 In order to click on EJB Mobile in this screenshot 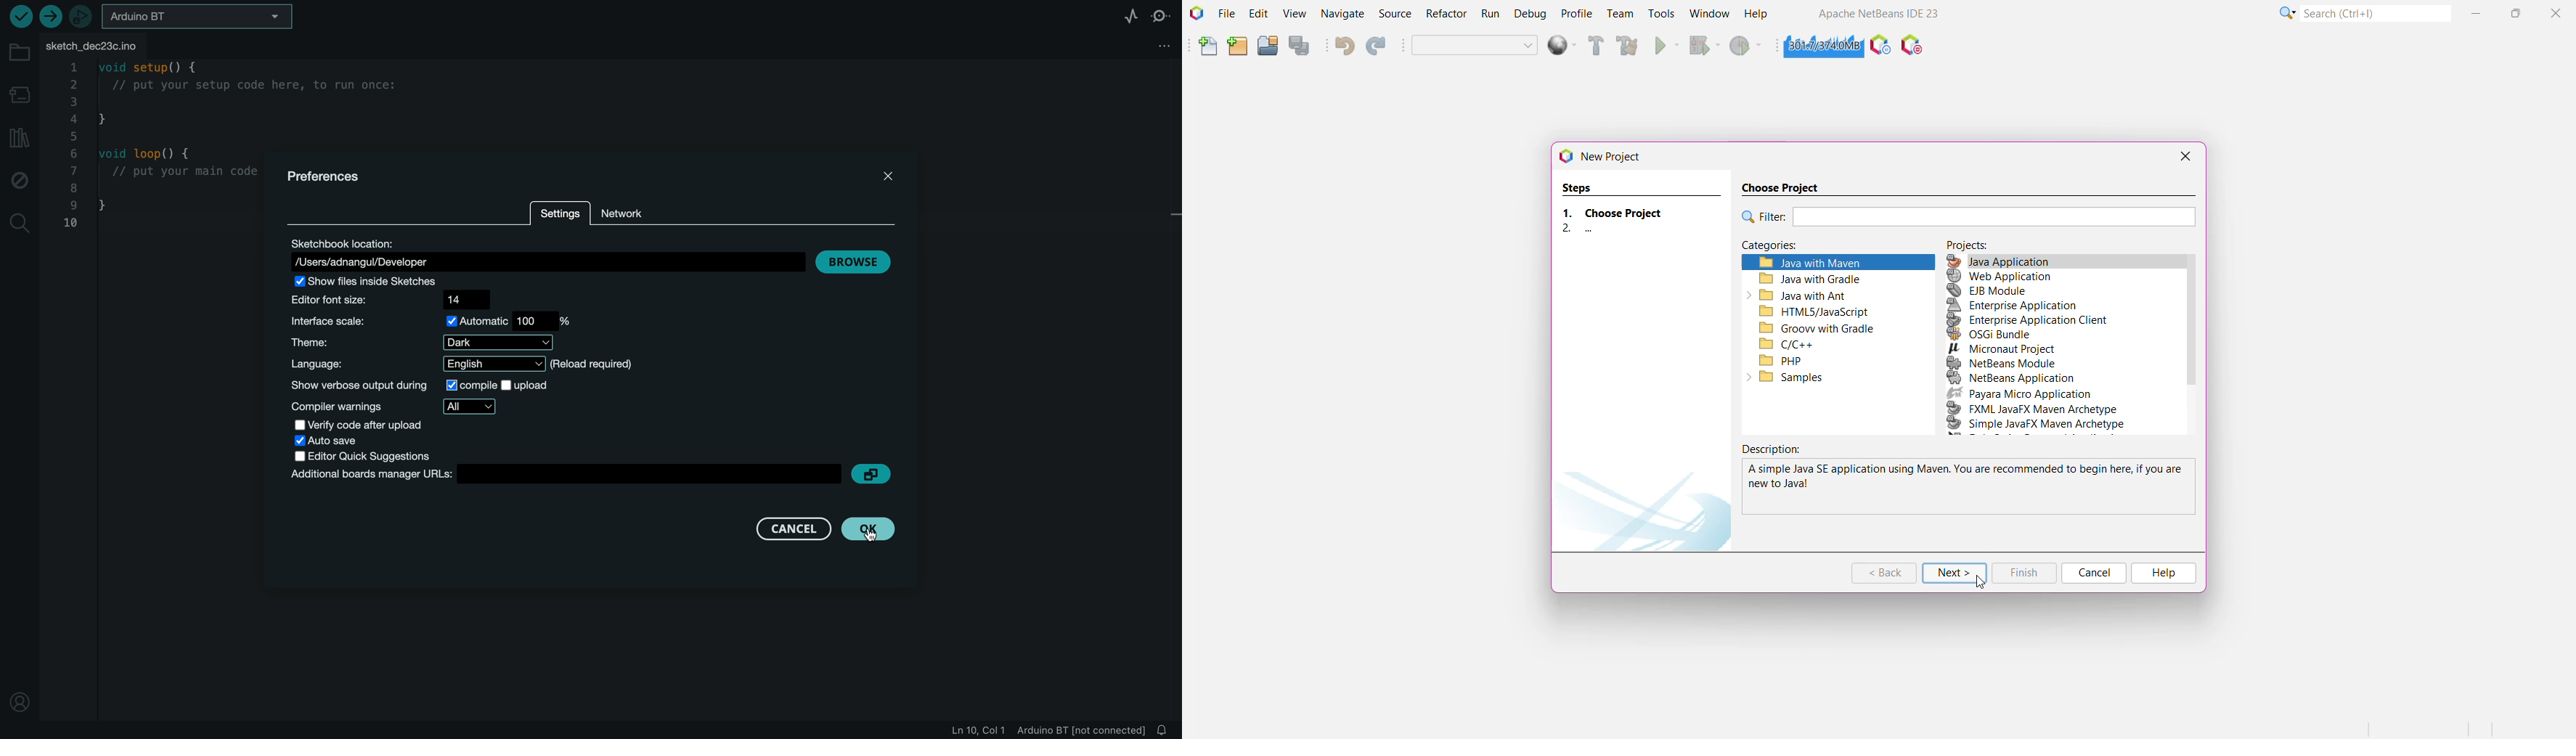, I will do `click(2000, 292)`.